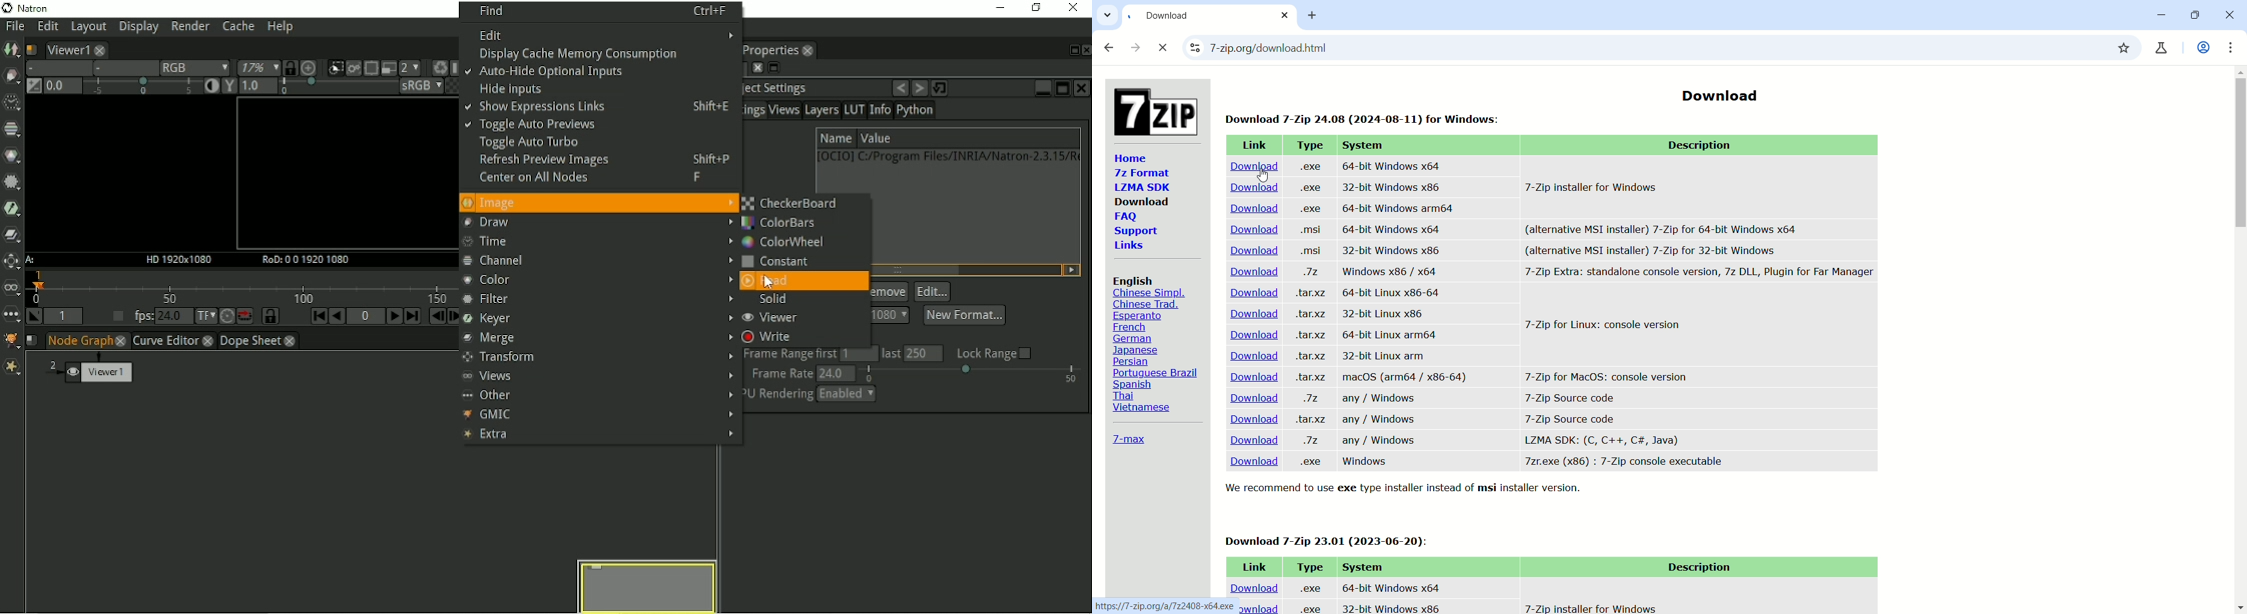 Image resolution: width=2268 pixels, height=616 pixels. Describe the element at coordinates (1699, 274) in the screenshot. I see `7-Zip Extra: standalone console version, 7z DLL, Plugin for Far Manager` at that location.